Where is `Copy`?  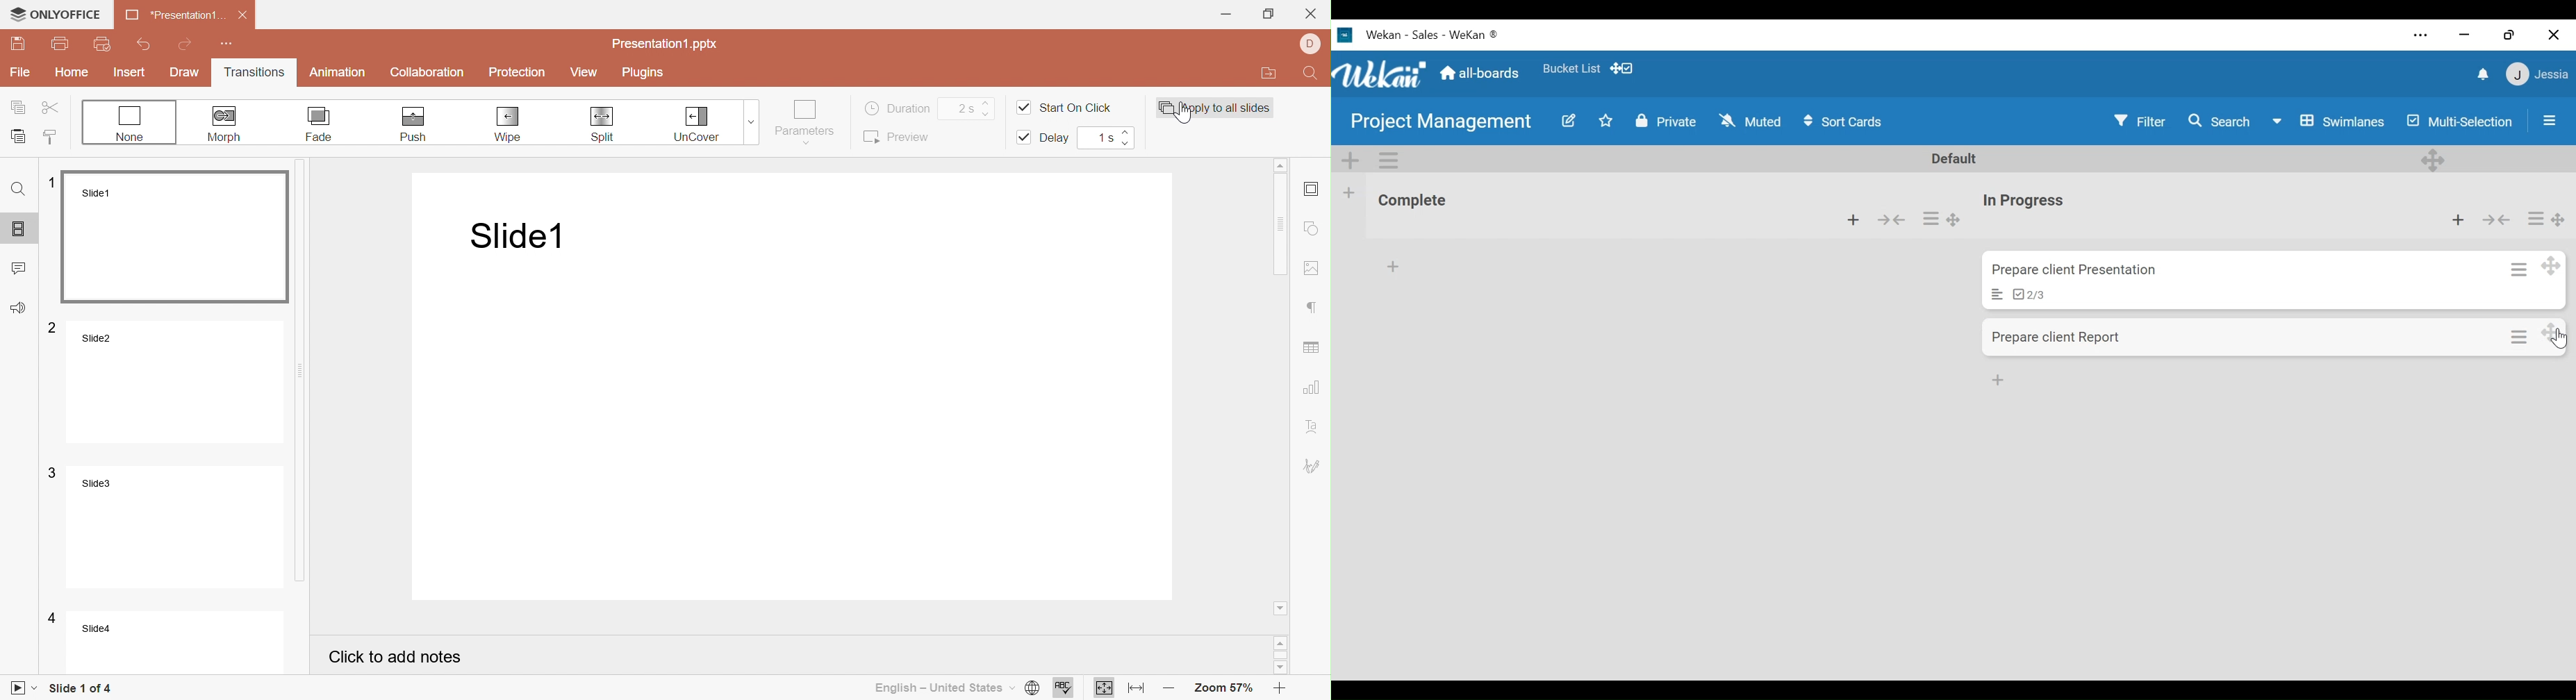
Copy is located at coordinates (19, 108).